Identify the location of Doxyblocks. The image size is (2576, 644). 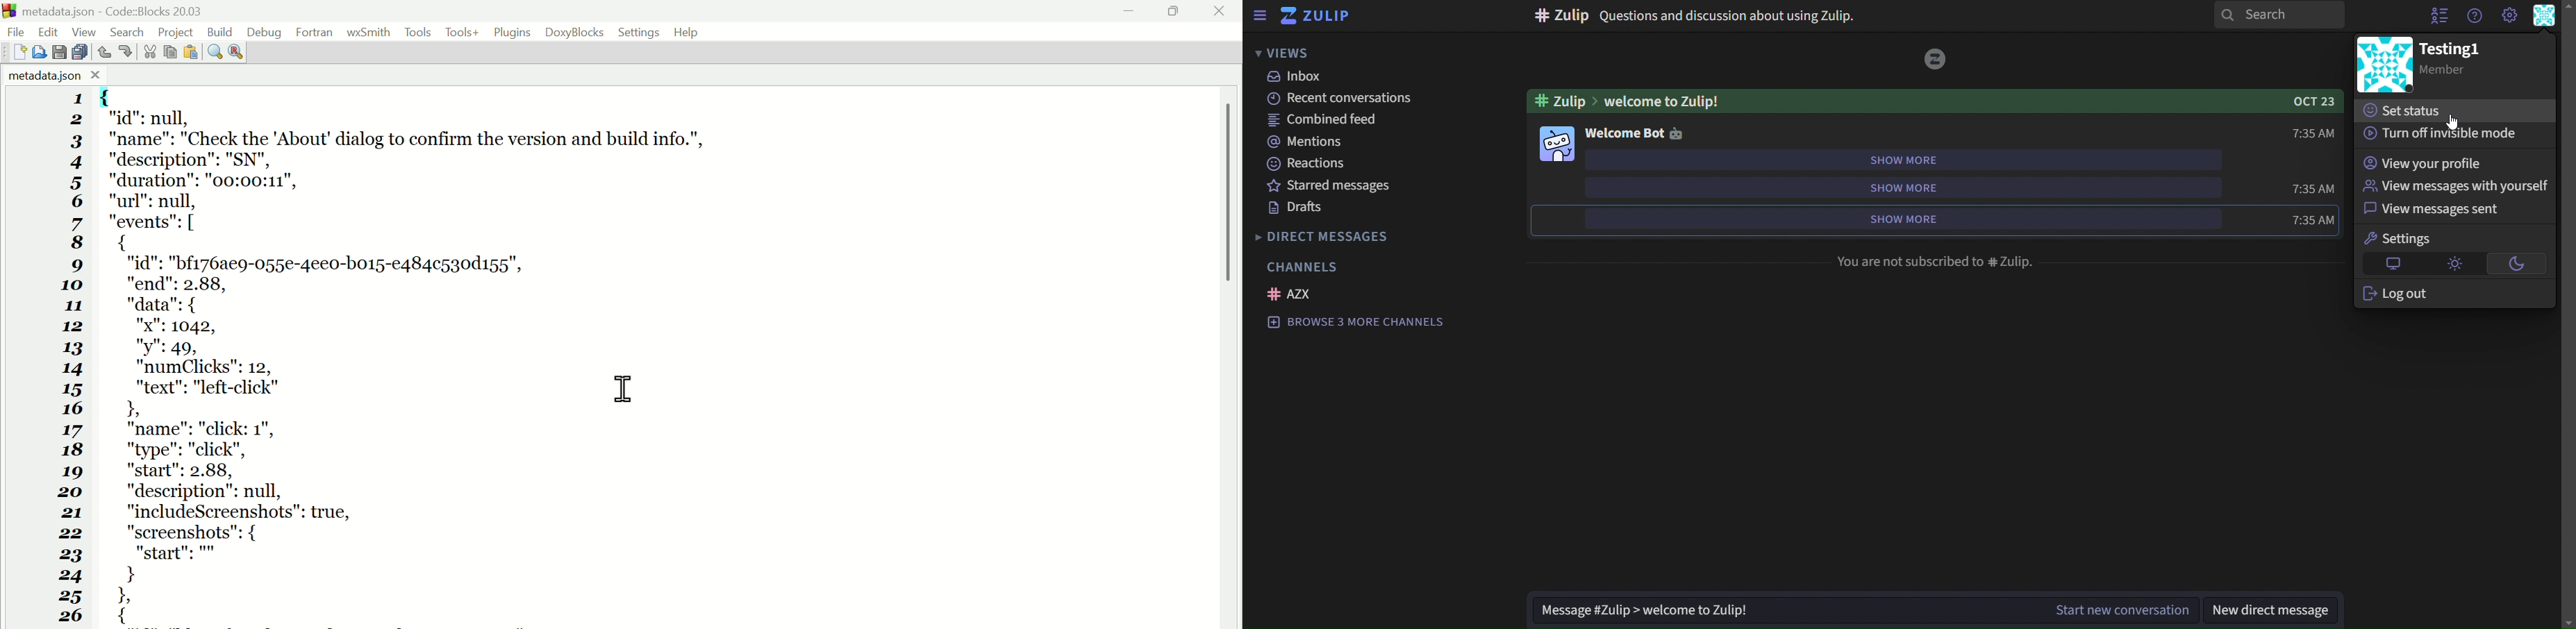
(574, 31).